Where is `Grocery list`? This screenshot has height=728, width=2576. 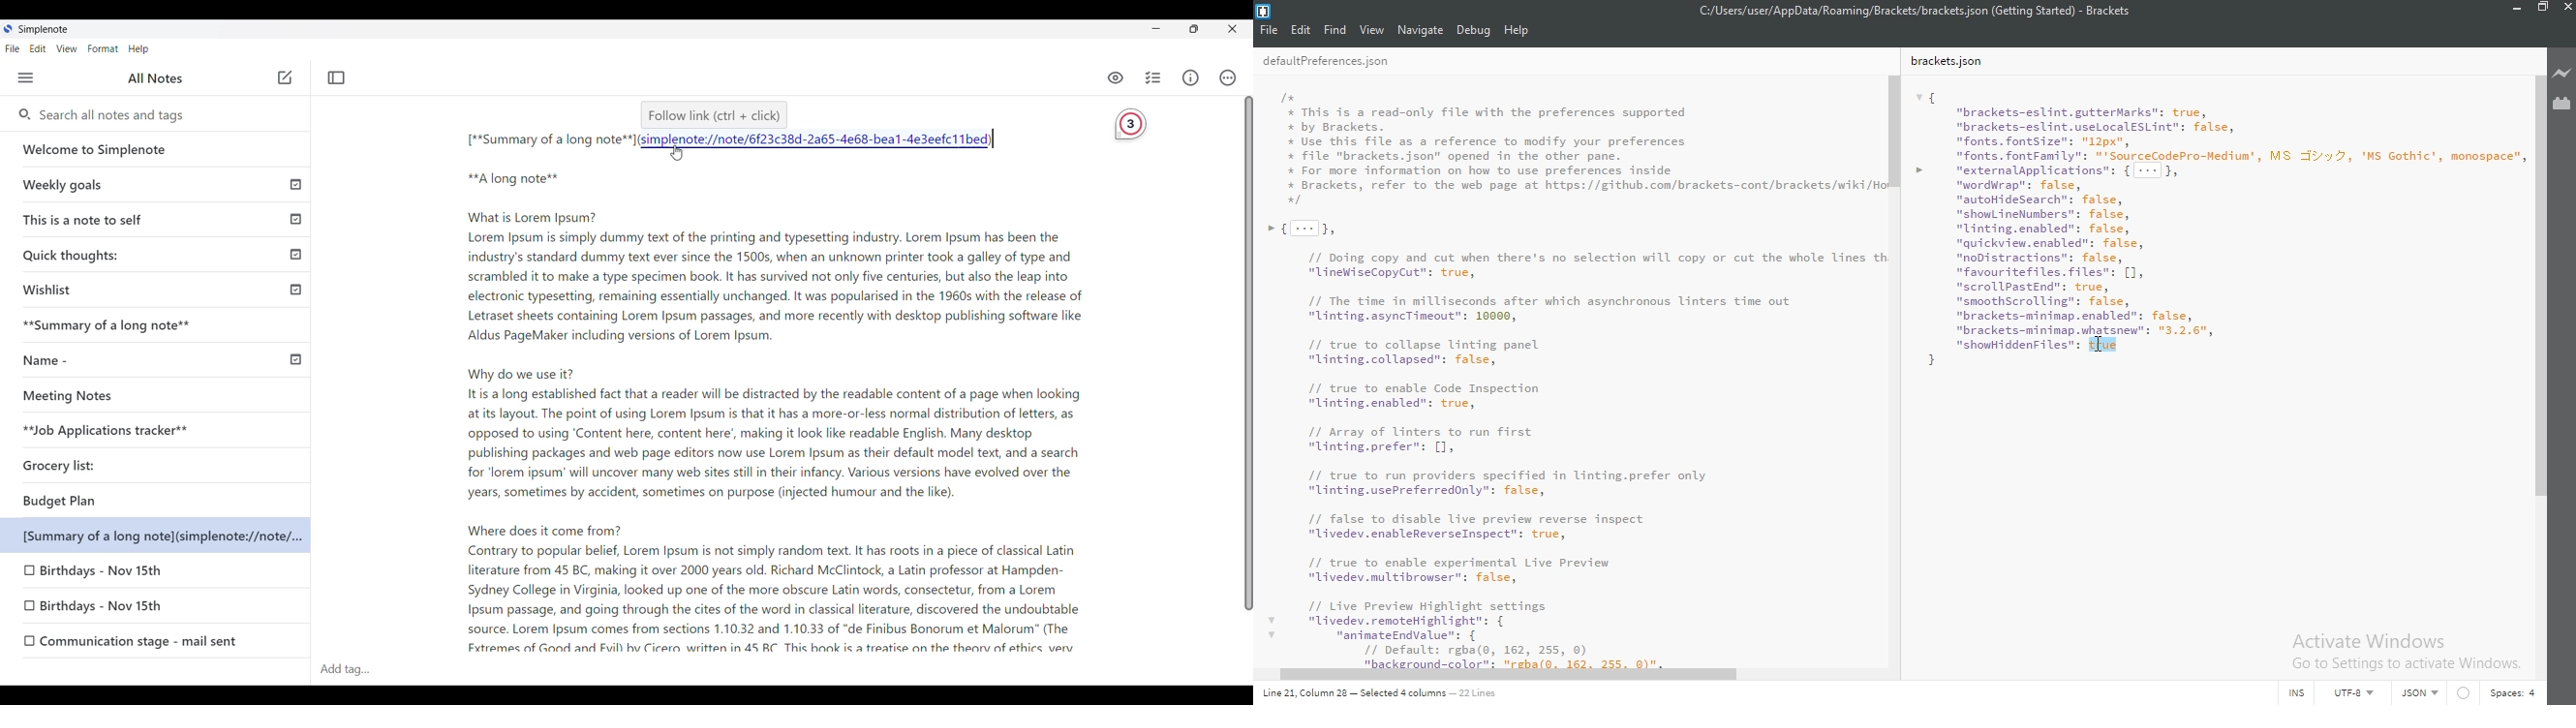
Grocery list is located at coordinates (79, 462).